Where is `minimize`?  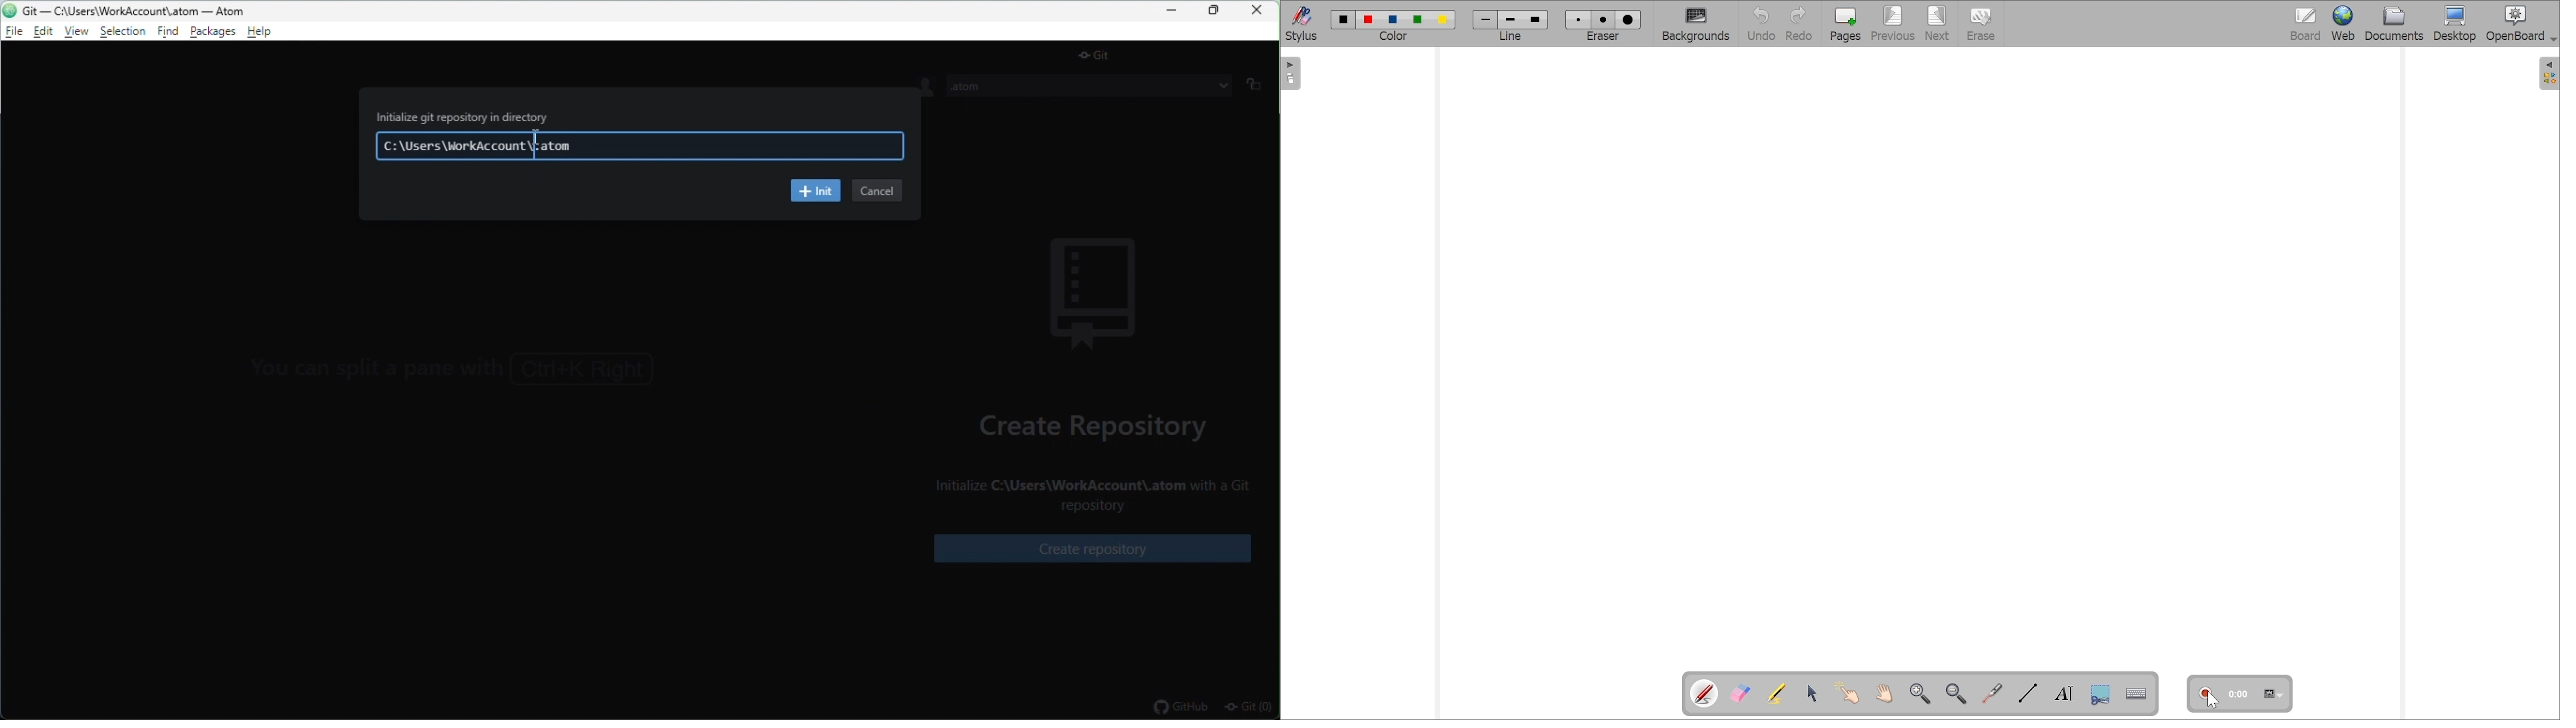
minimize is located at coordinates (1177, 11).